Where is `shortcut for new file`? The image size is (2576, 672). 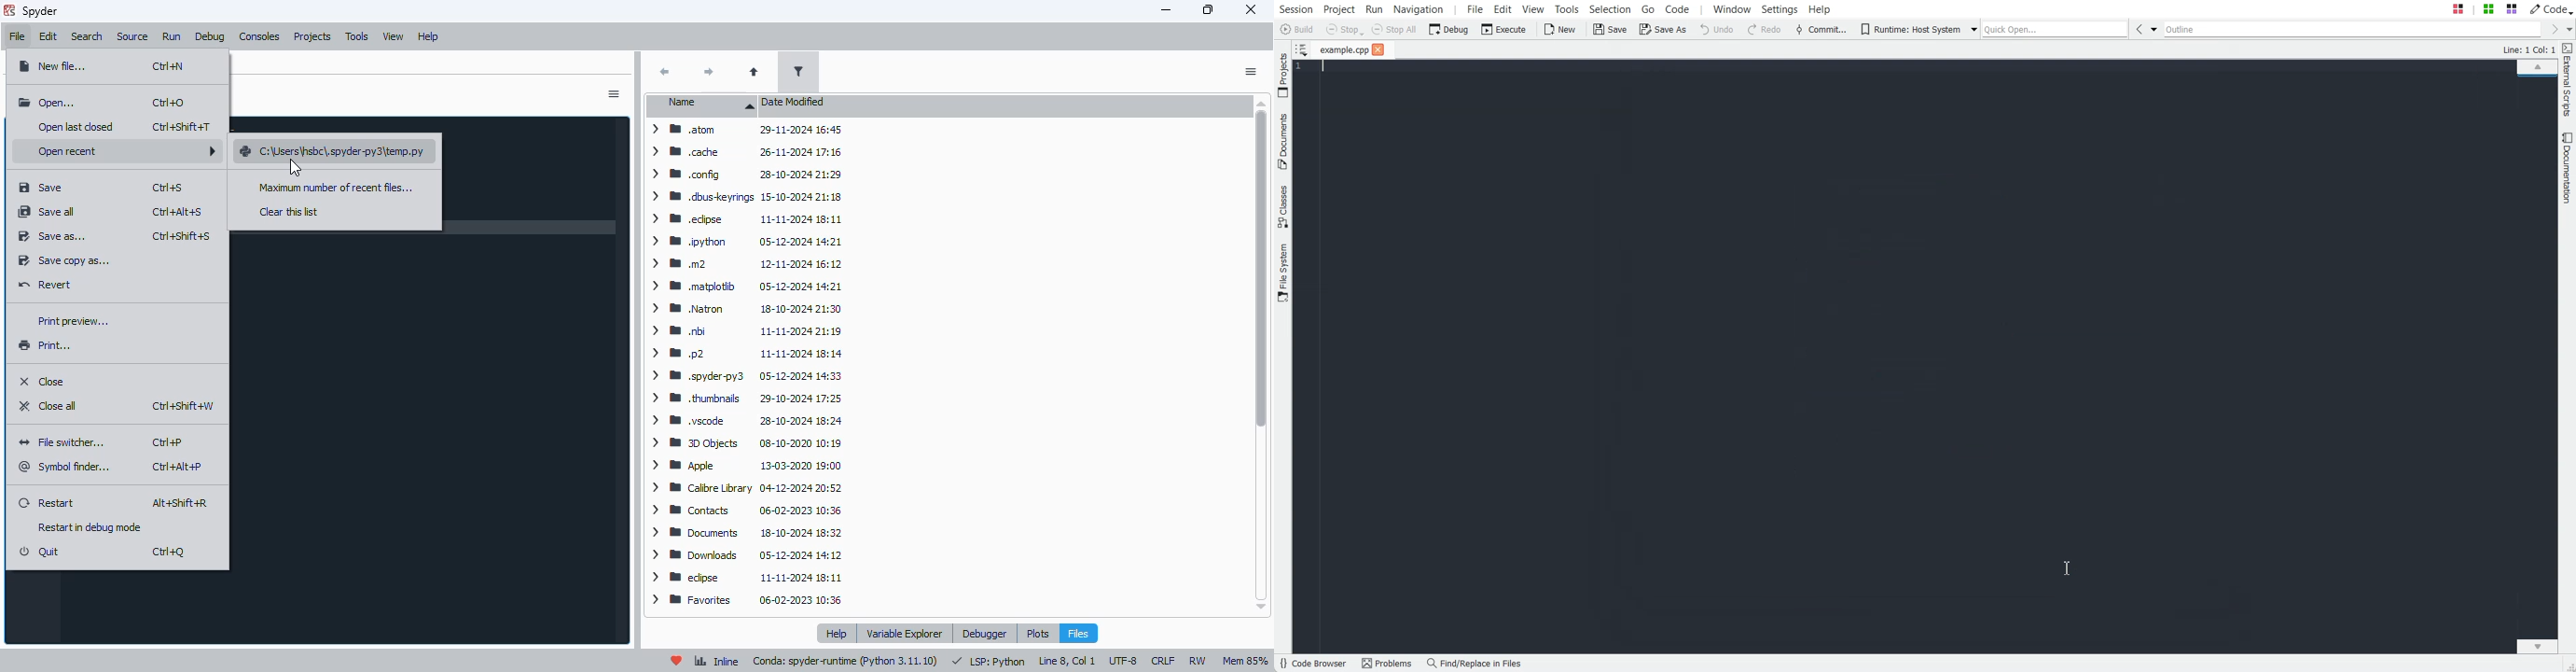
shortcut for new file is located at coordinates (169, 66).